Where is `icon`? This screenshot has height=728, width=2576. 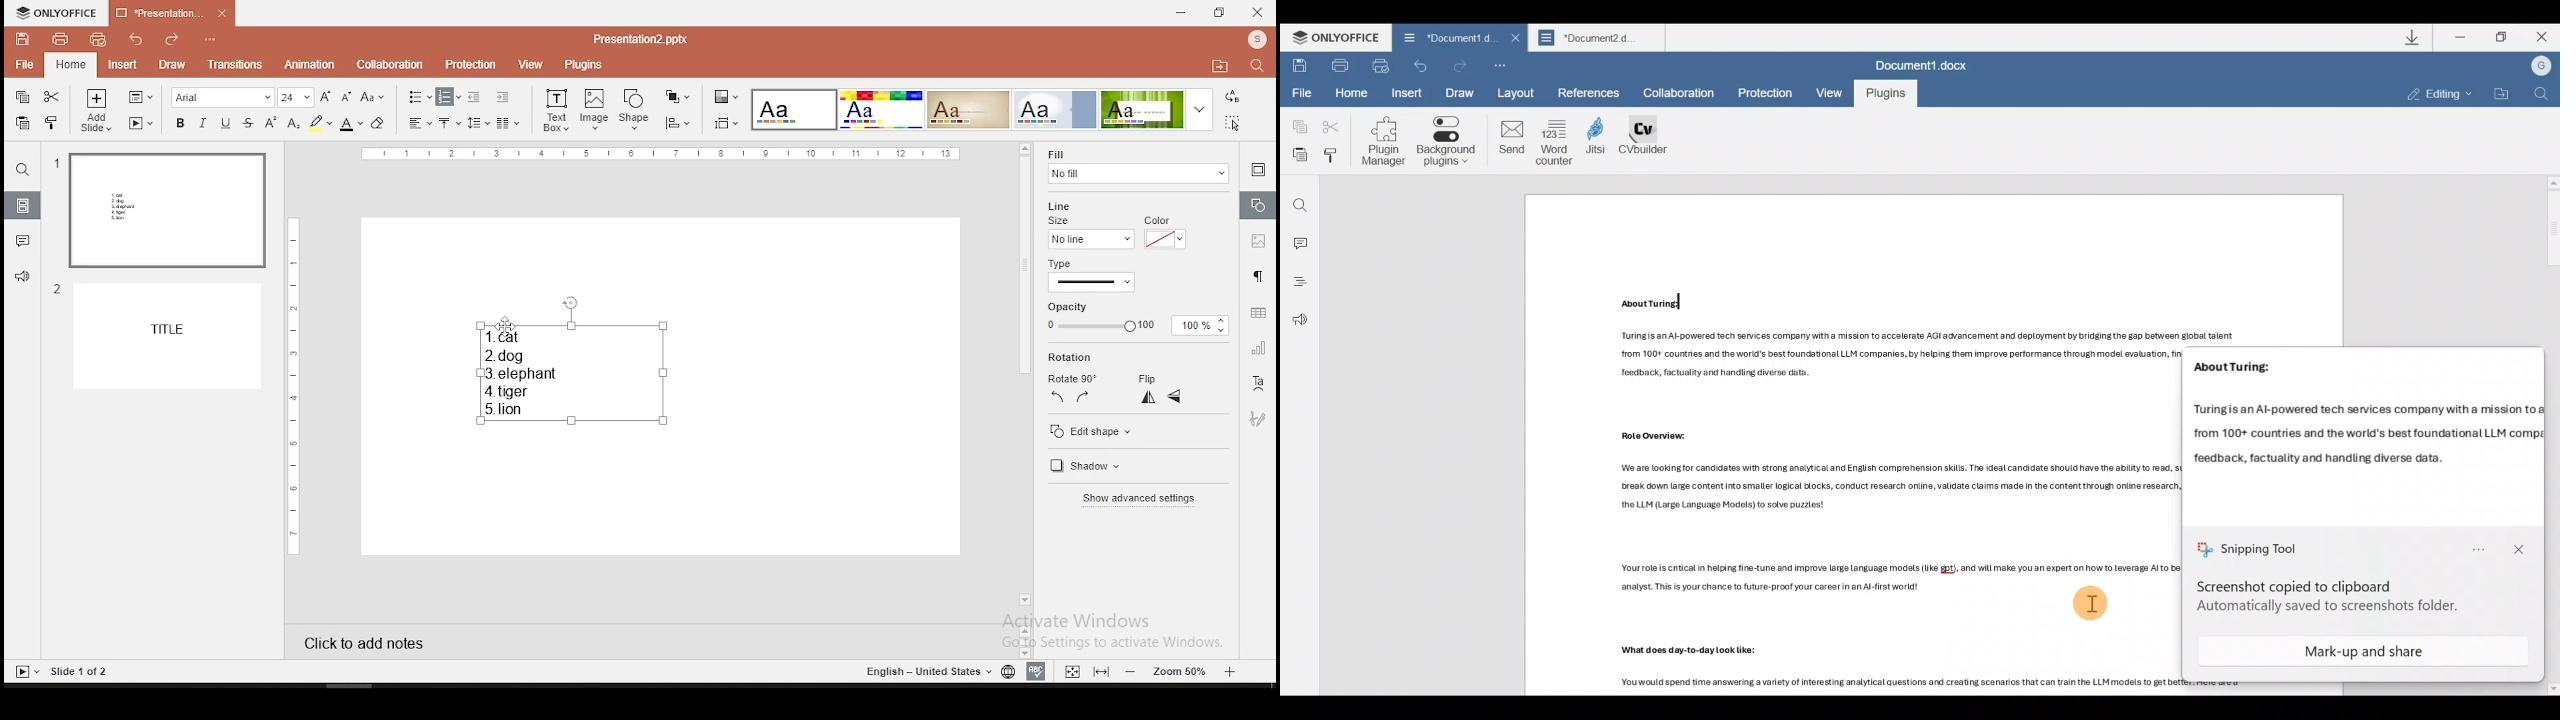 icon is located at coordinates (1256, 41).